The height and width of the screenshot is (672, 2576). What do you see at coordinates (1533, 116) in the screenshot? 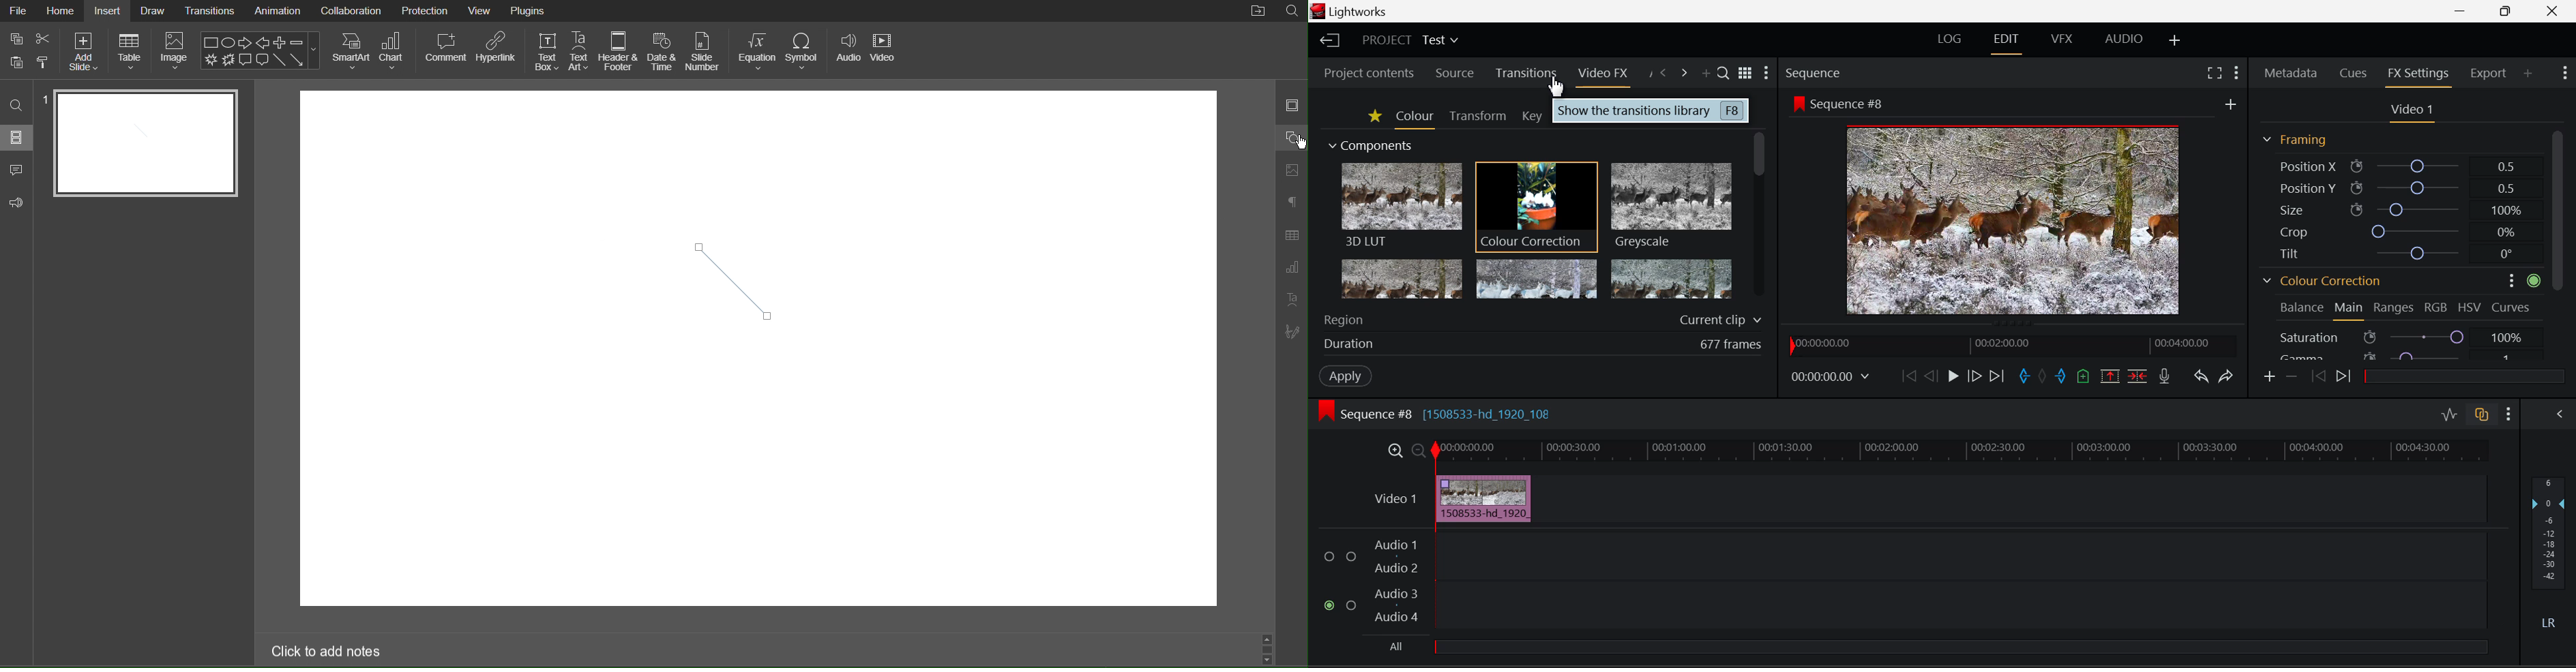
I see `Key` at bounding box center [1533, 116].